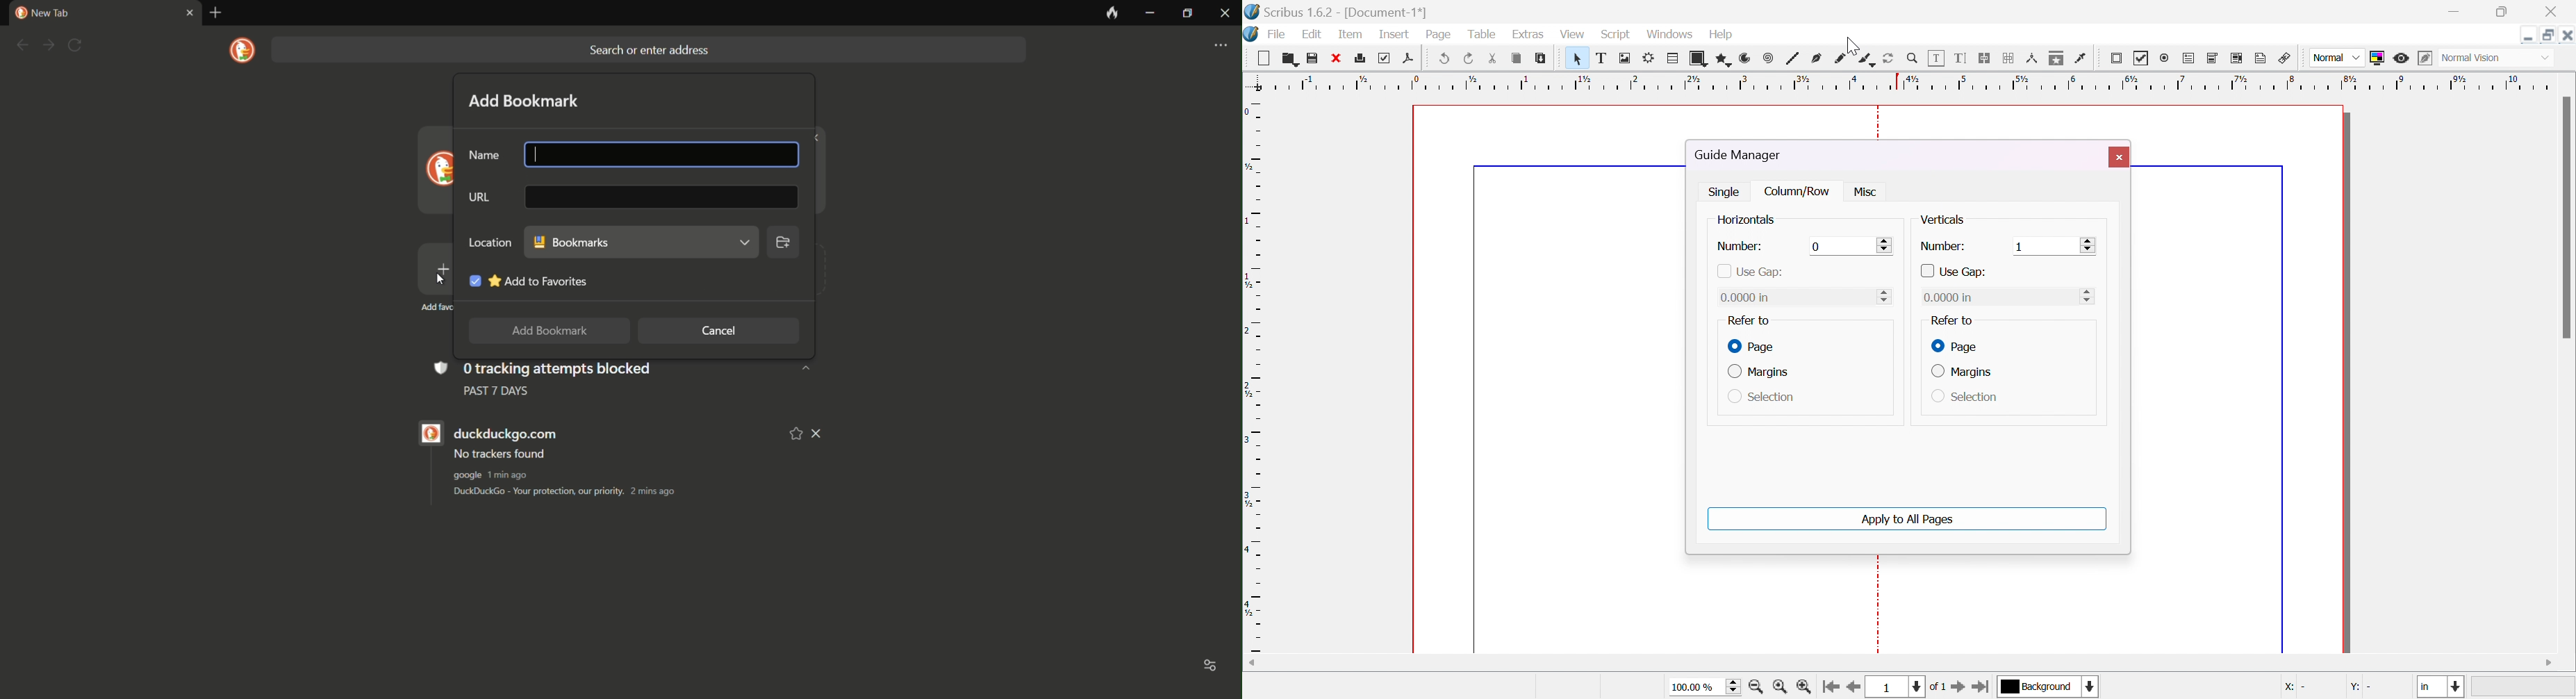  I want to click on logo, so click(243, 50).